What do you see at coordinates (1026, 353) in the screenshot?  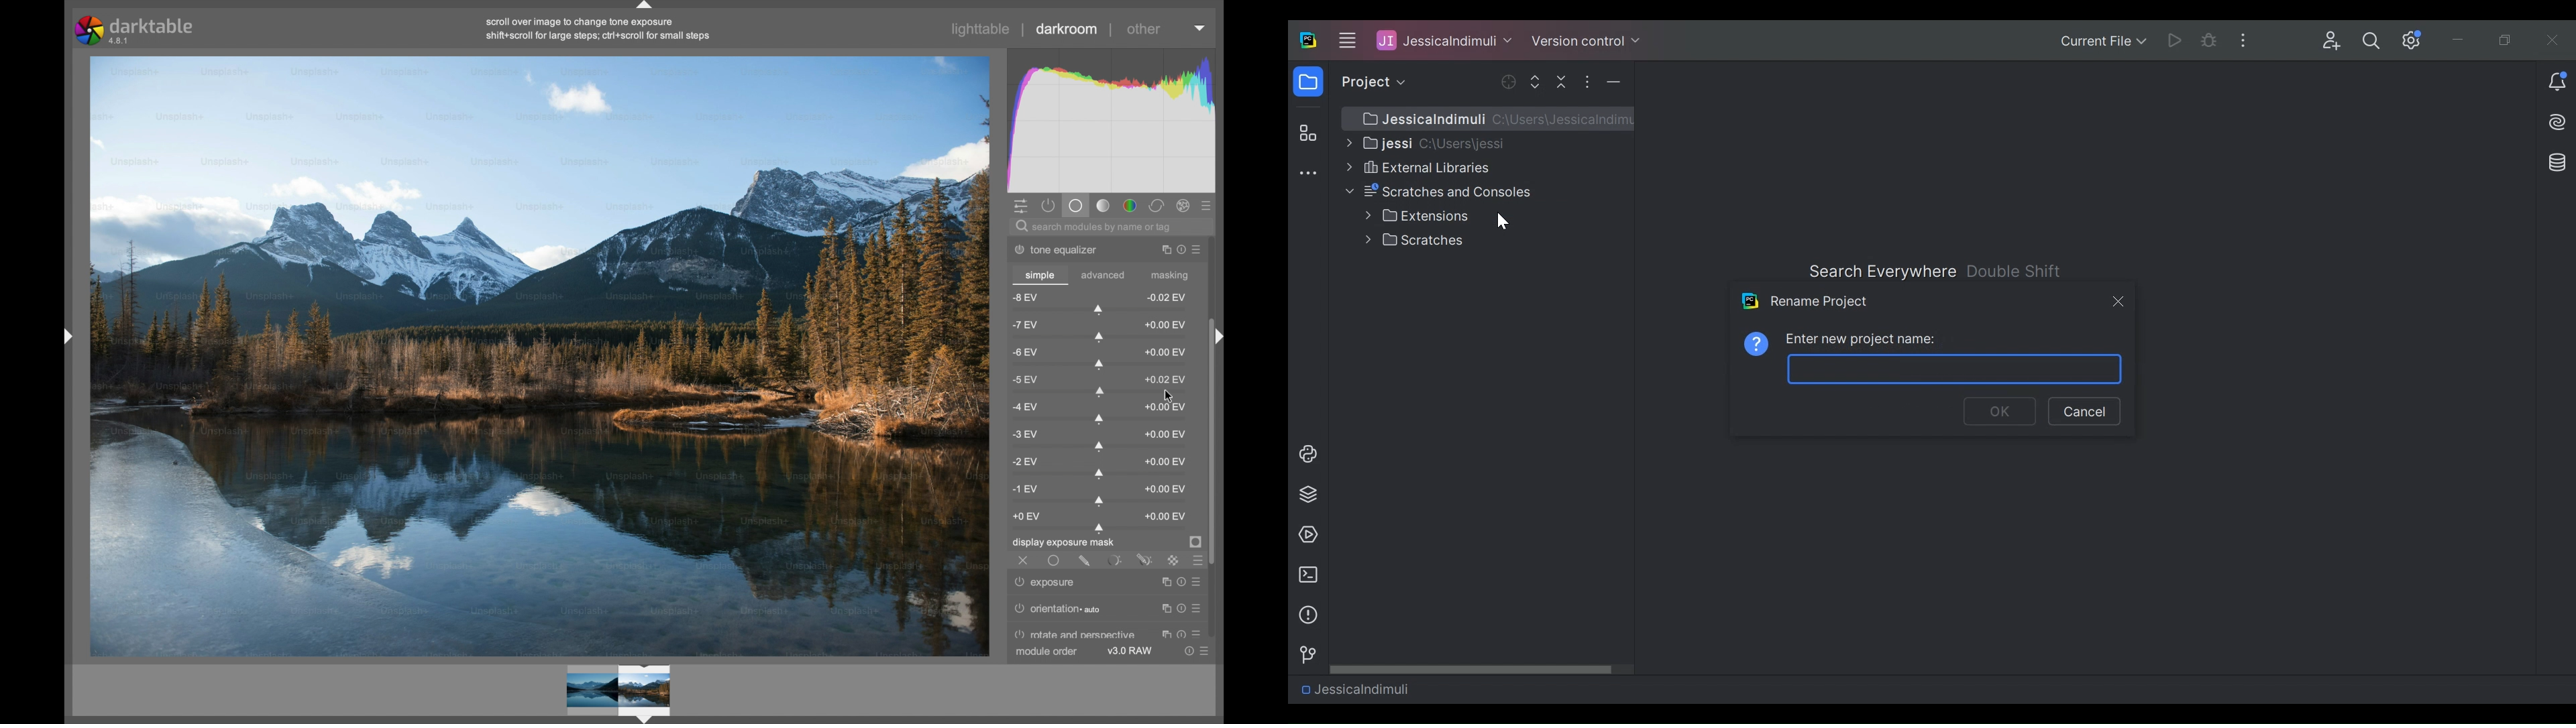 I see `-6 ev` at bounding box center [1026, 353].